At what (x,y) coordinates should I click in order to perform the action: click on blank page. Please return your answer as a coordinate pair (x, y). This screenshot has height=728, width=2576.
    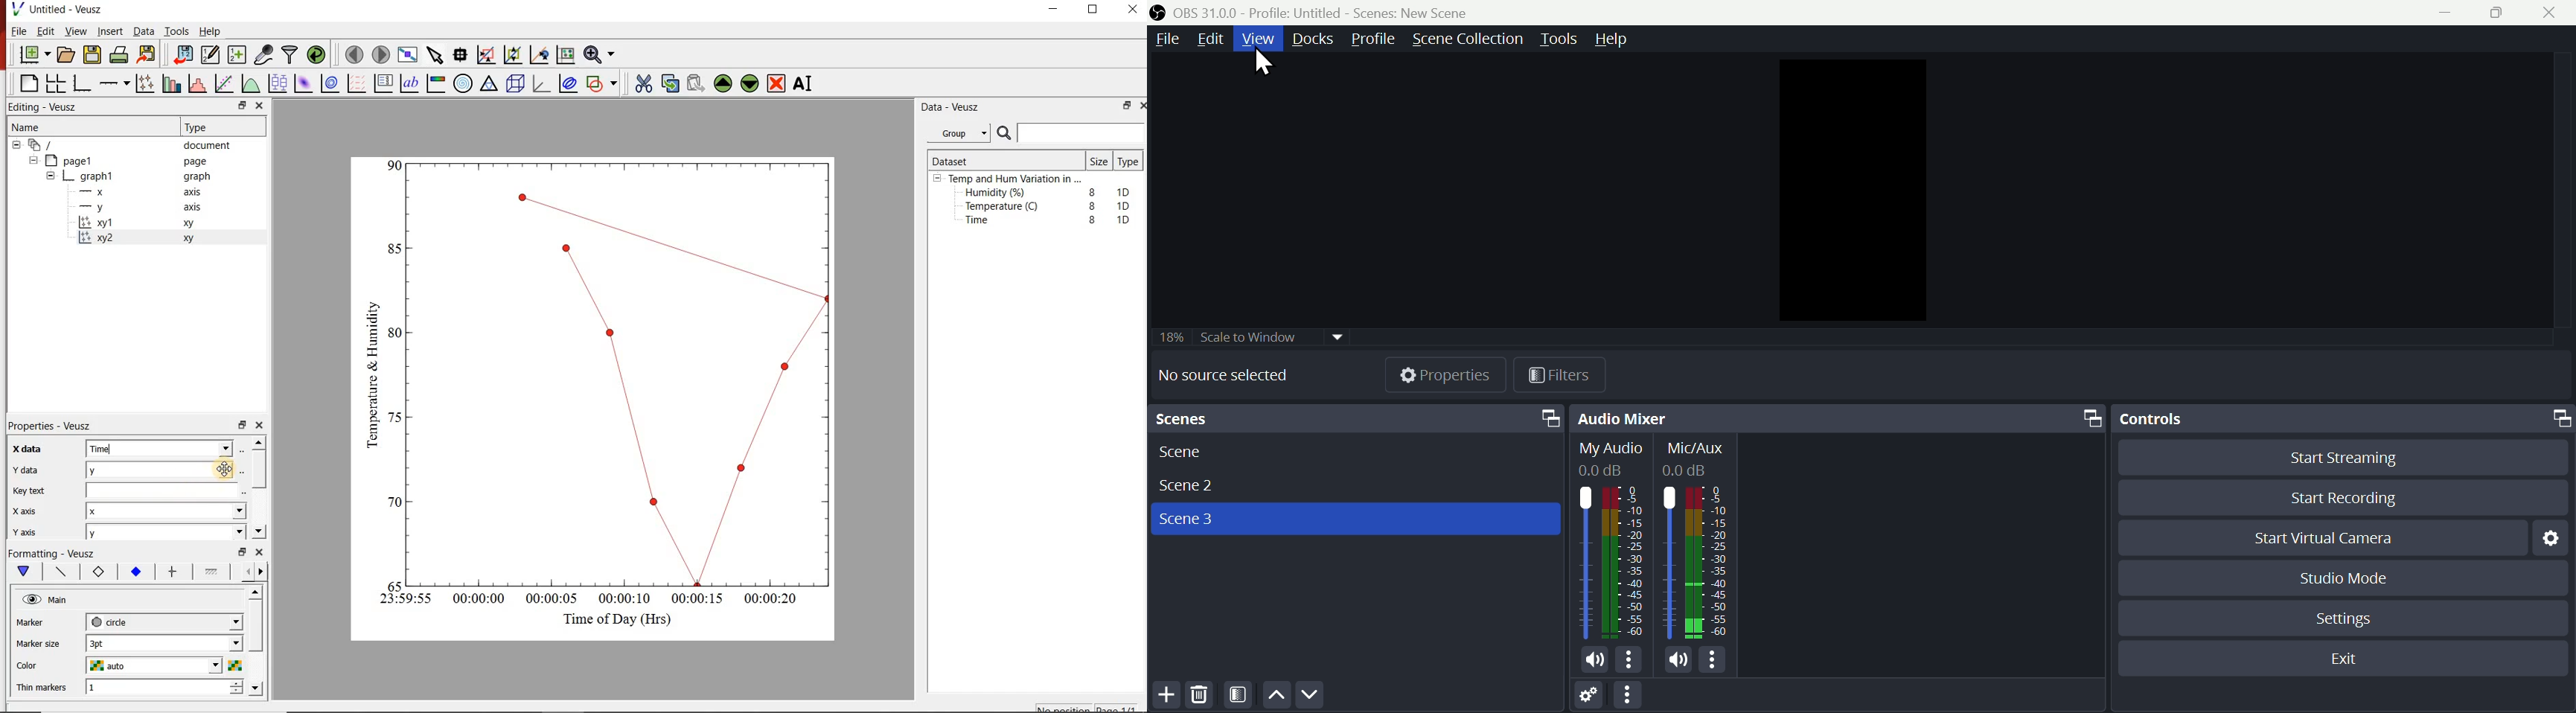
    Looking at the image, I should click on (27, 82).